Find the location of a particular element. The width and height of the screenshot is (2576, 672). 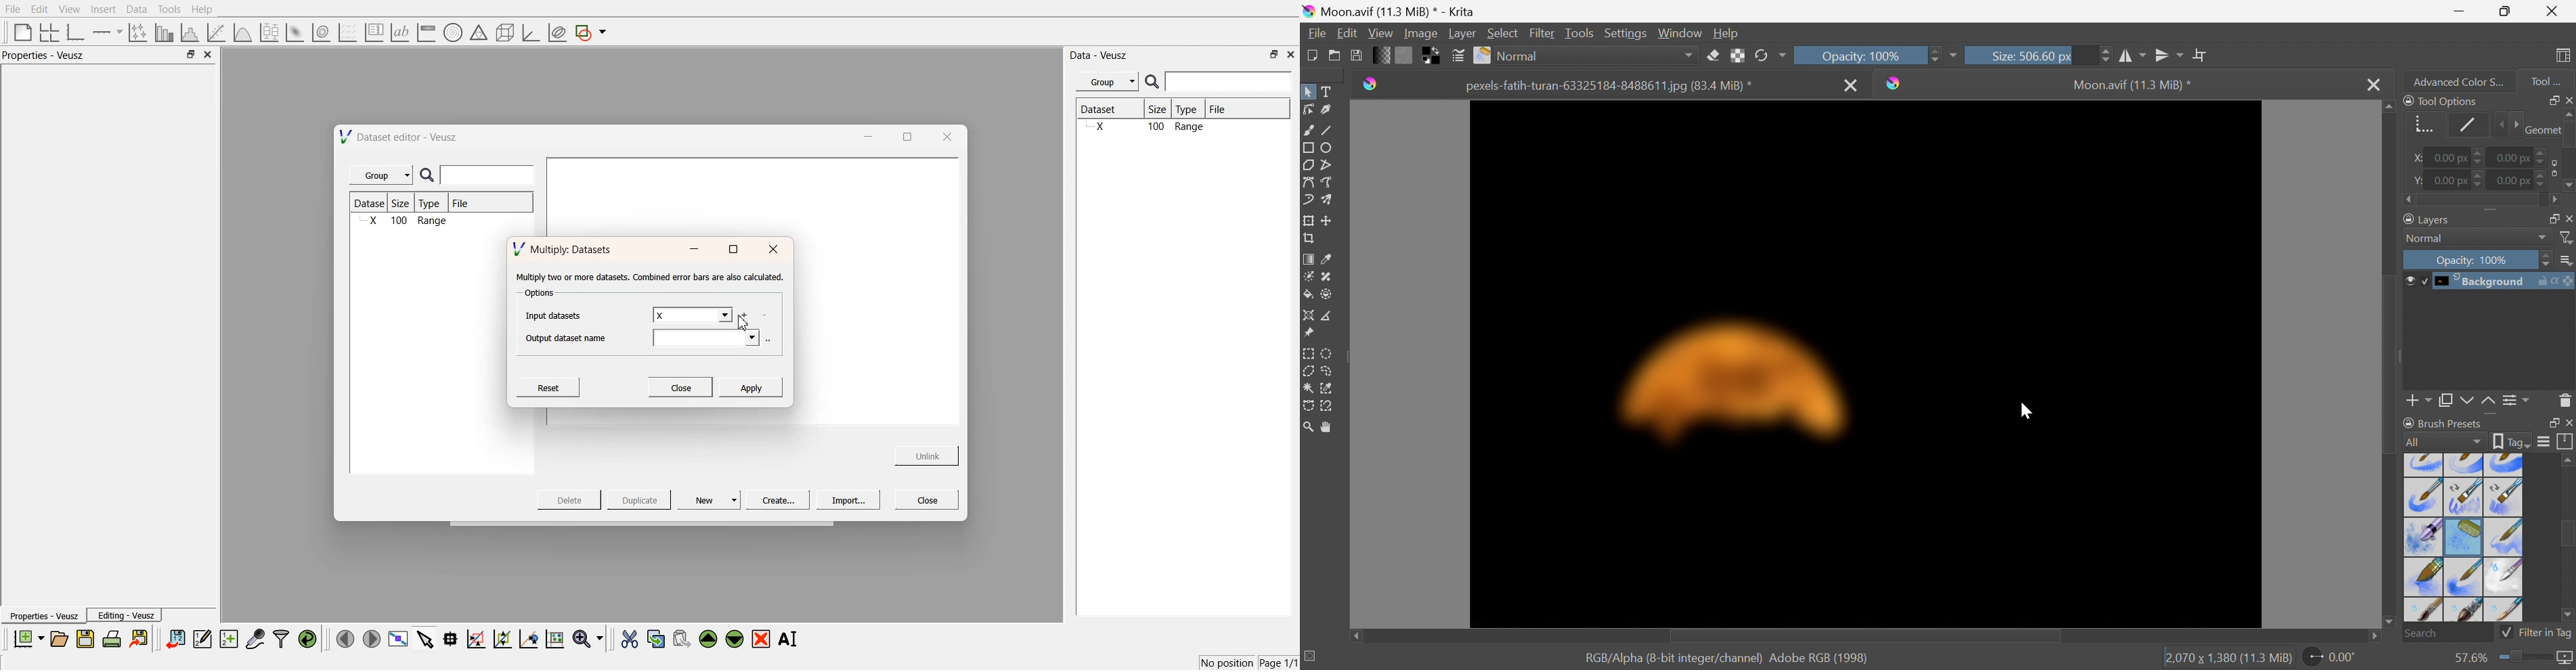

Size is located at coordinates (1161, 110).